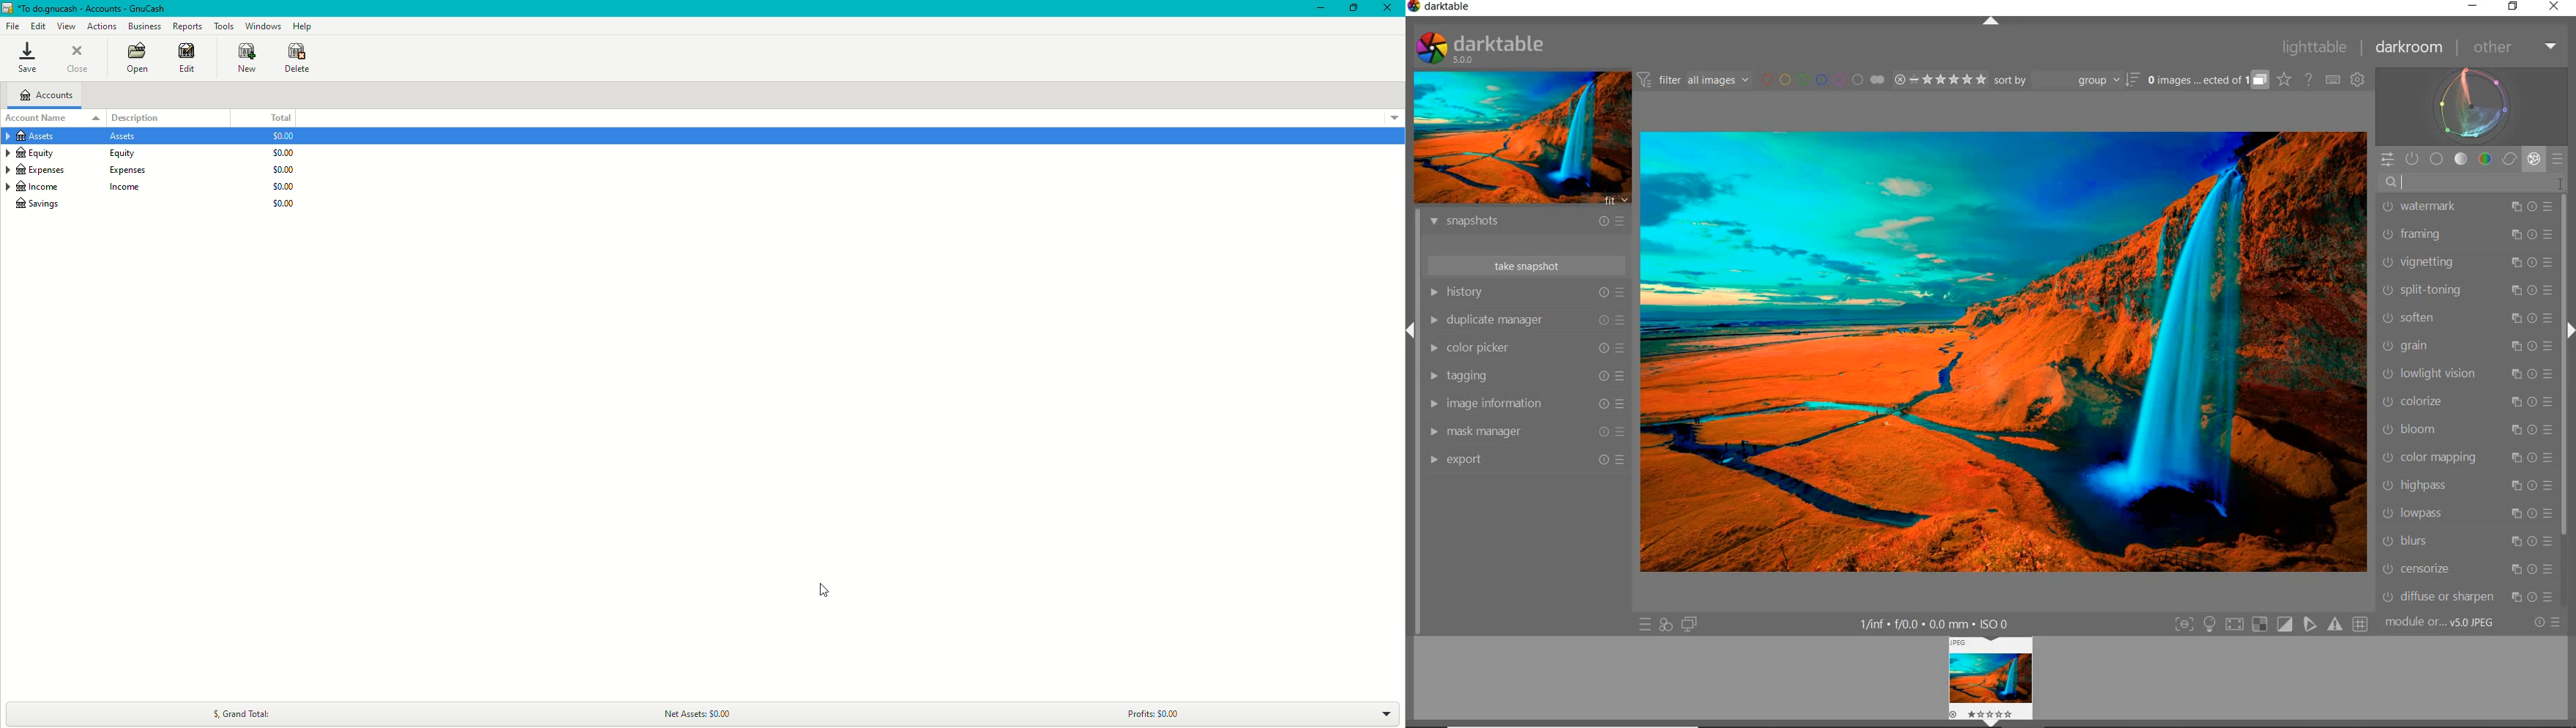 The height and width of the screenshot is (728, 2576). I want to click on Account name, so click(39, 118).